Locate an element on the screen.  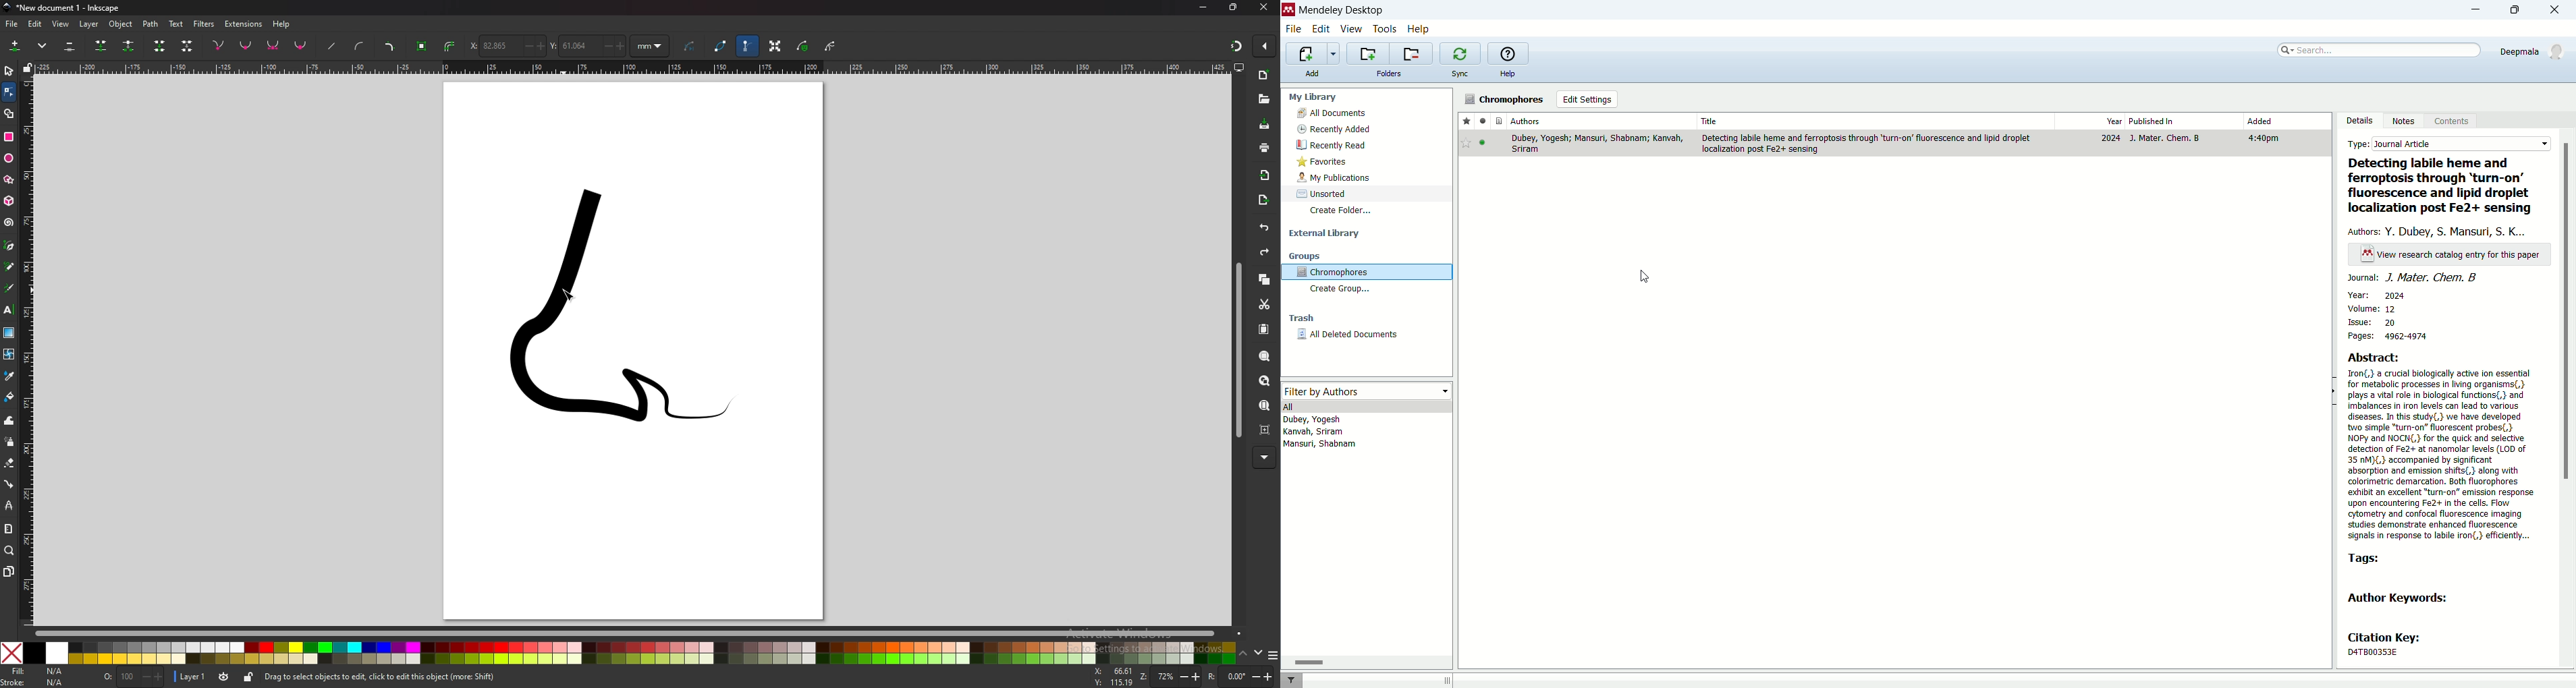
filters is located at coordinates (205, 23).